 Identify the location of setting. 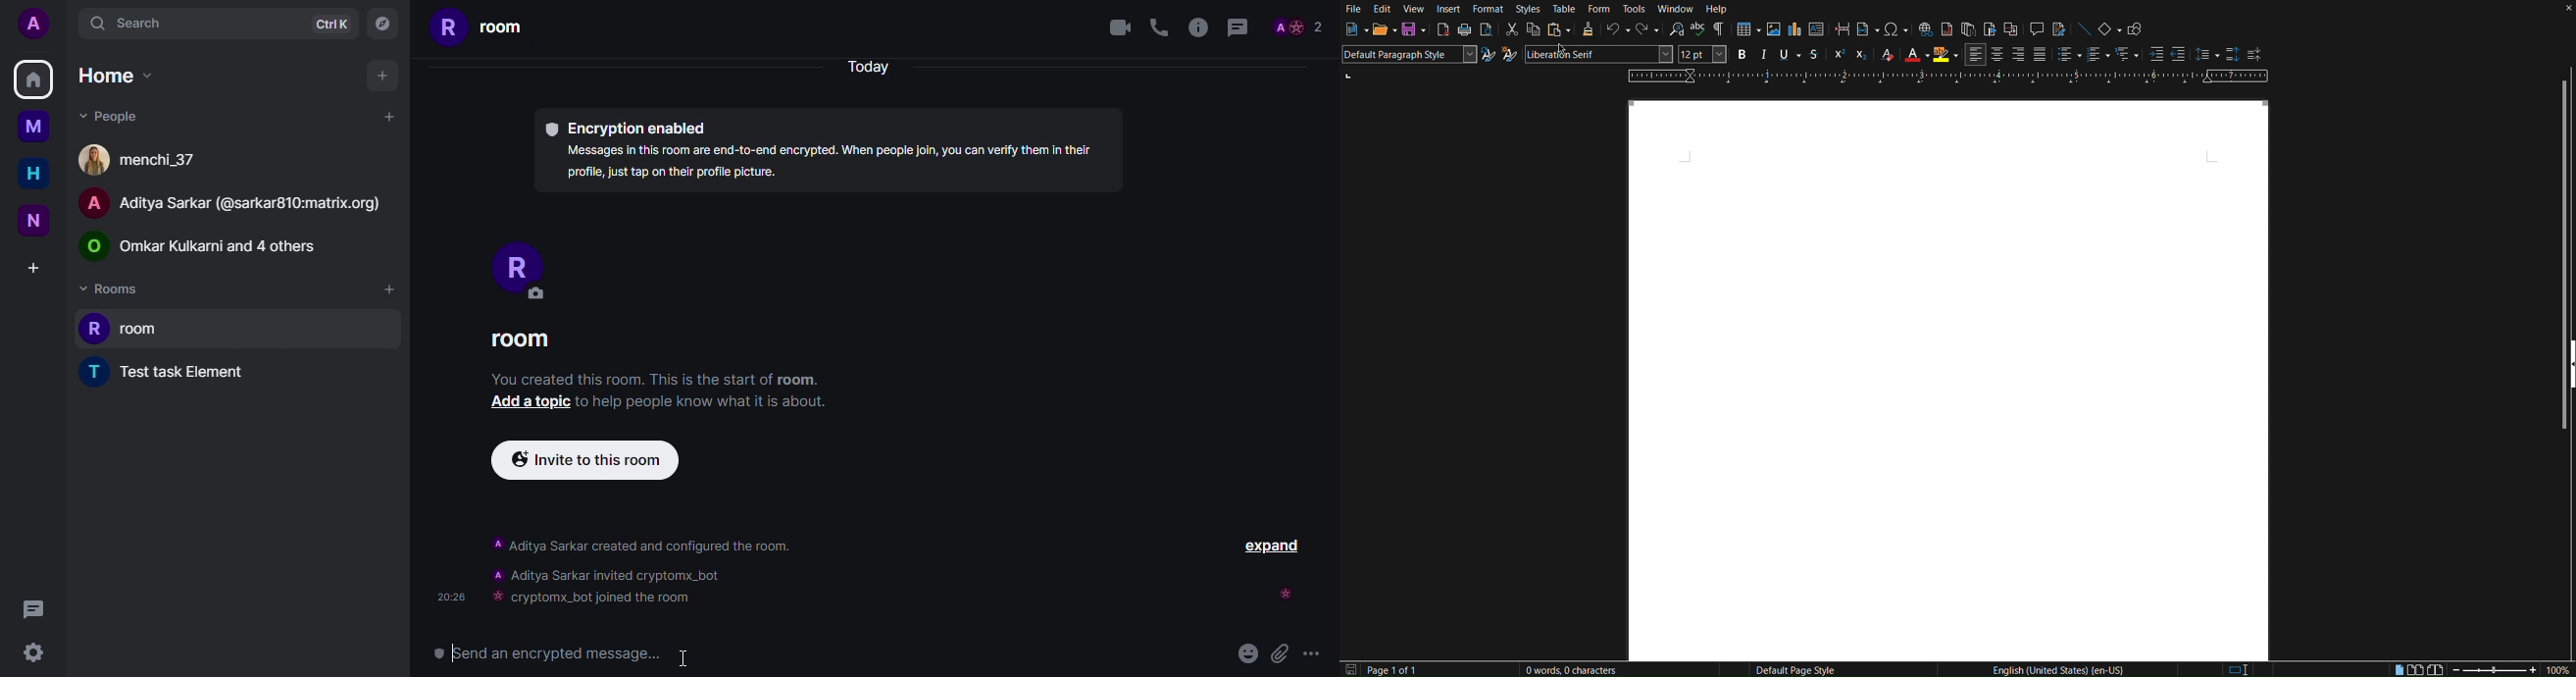
(33, 655).